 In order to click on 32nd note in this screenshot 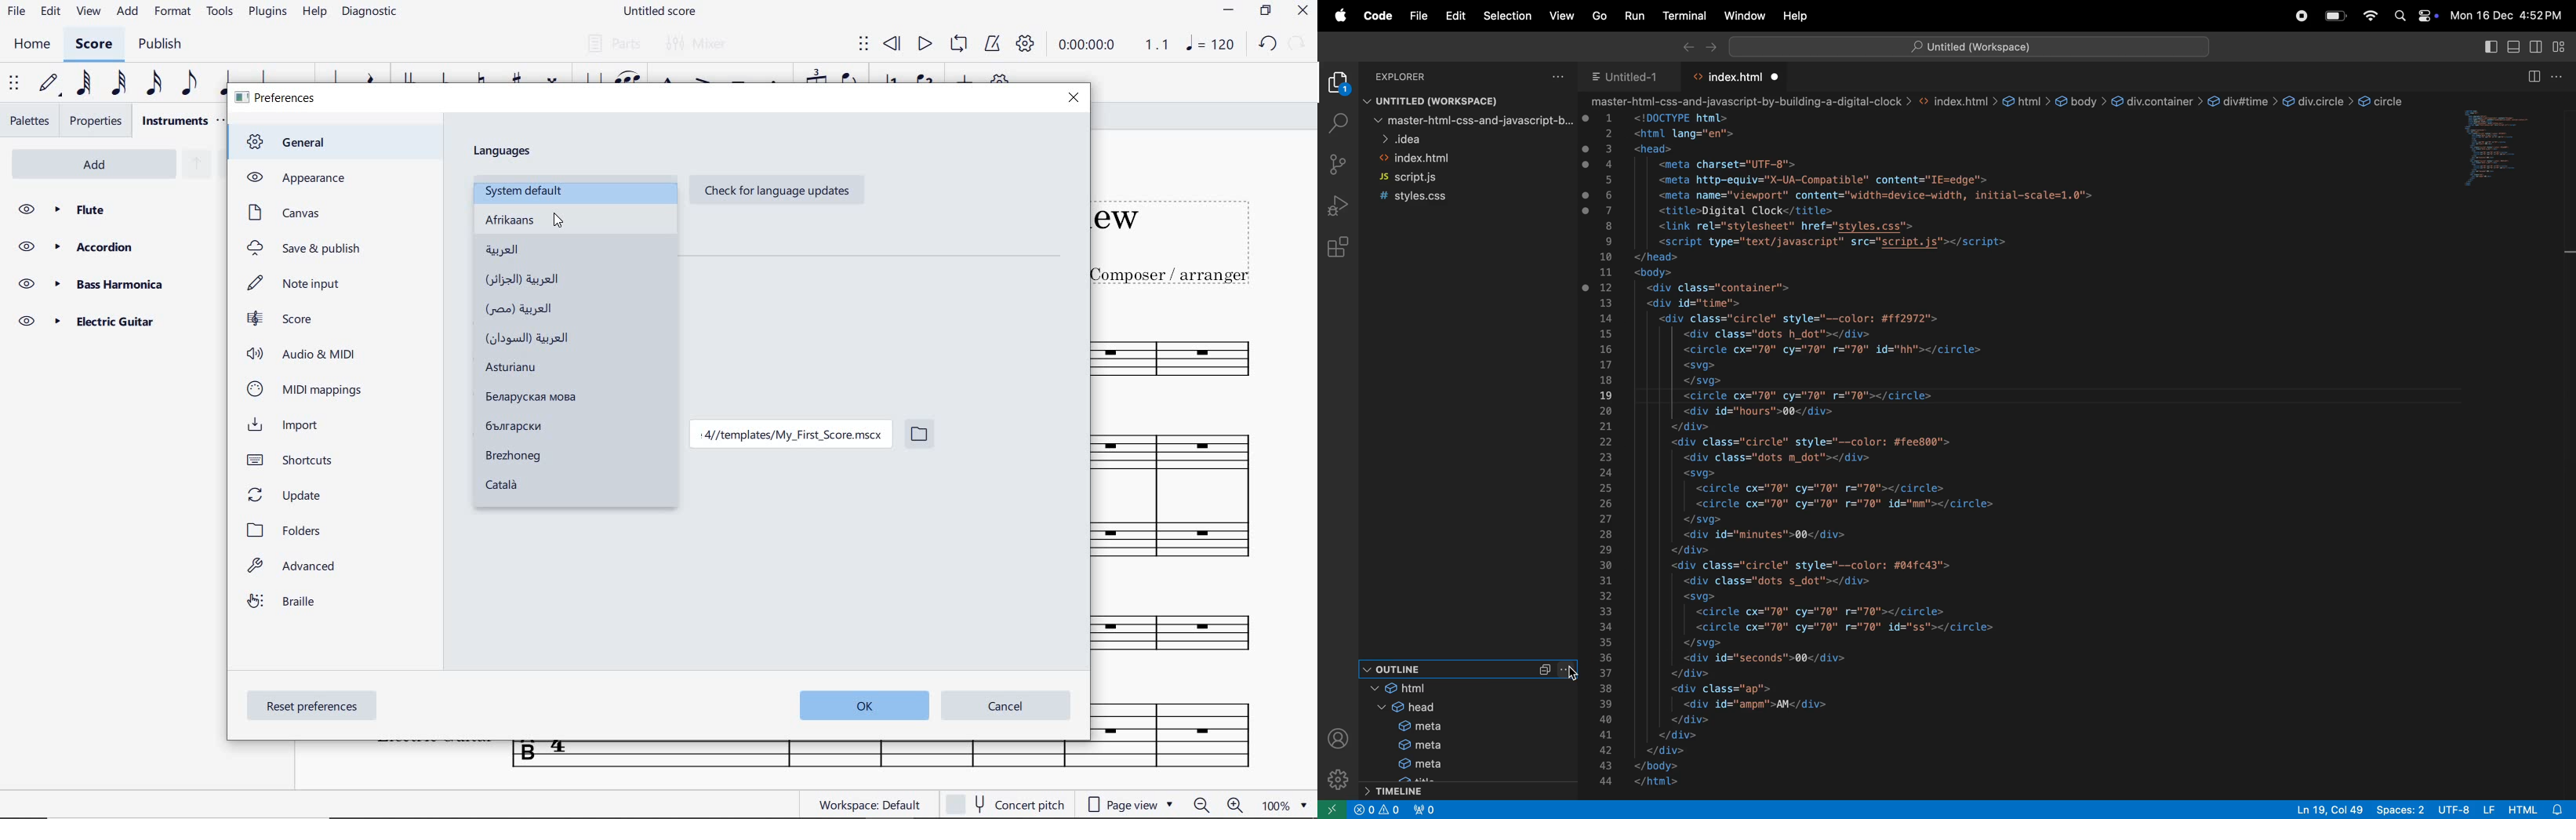, I will do `click(116, 84)`.